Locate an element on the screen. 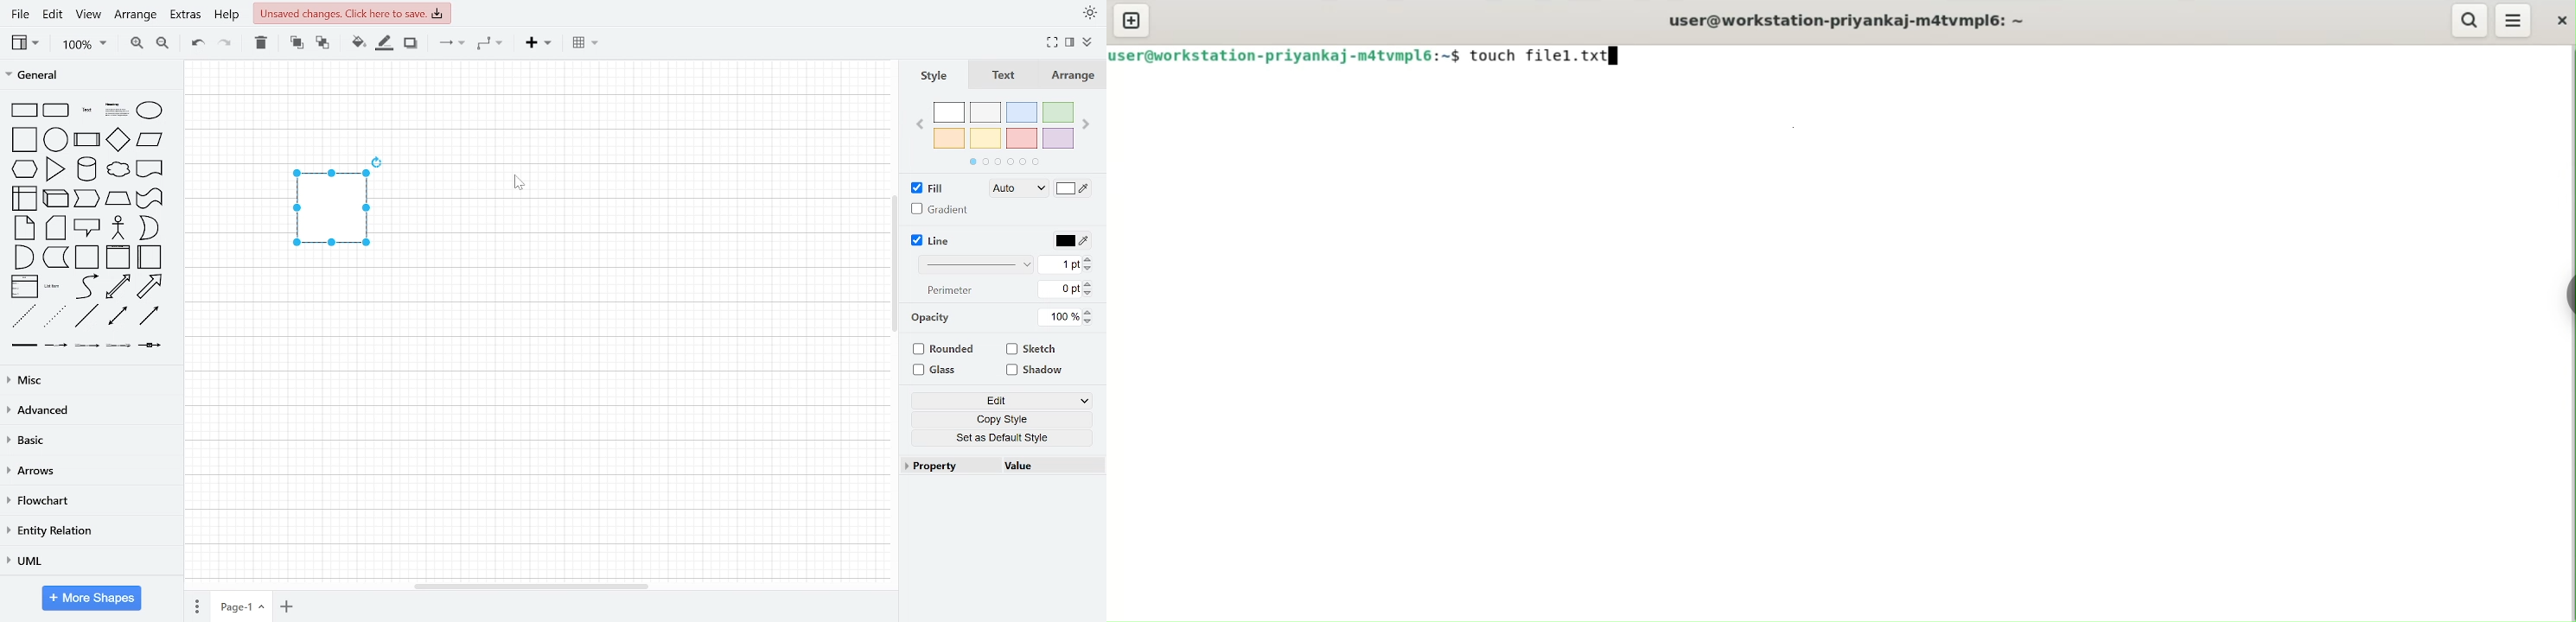 Image resolution: width=2576 pixels, height=644 pixels. insert is located at coordinates (538, 43).